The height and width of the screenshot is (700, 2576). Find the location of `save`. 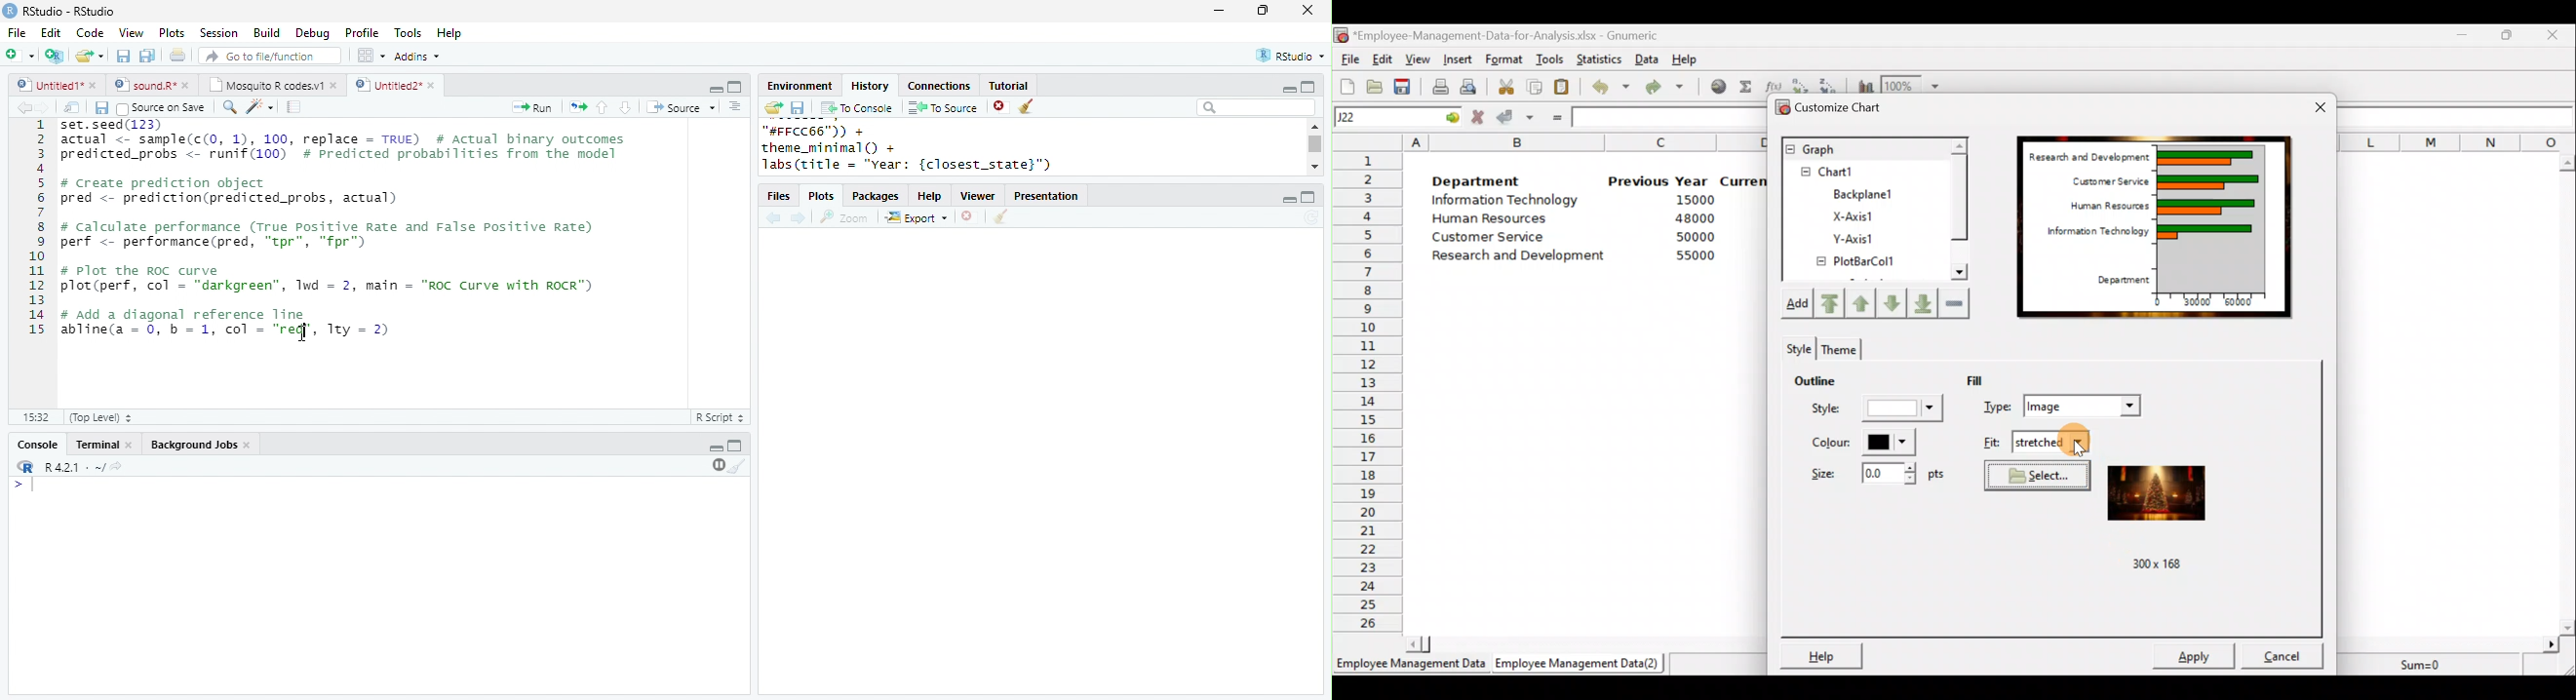

save is located at coordinates (798, 108).